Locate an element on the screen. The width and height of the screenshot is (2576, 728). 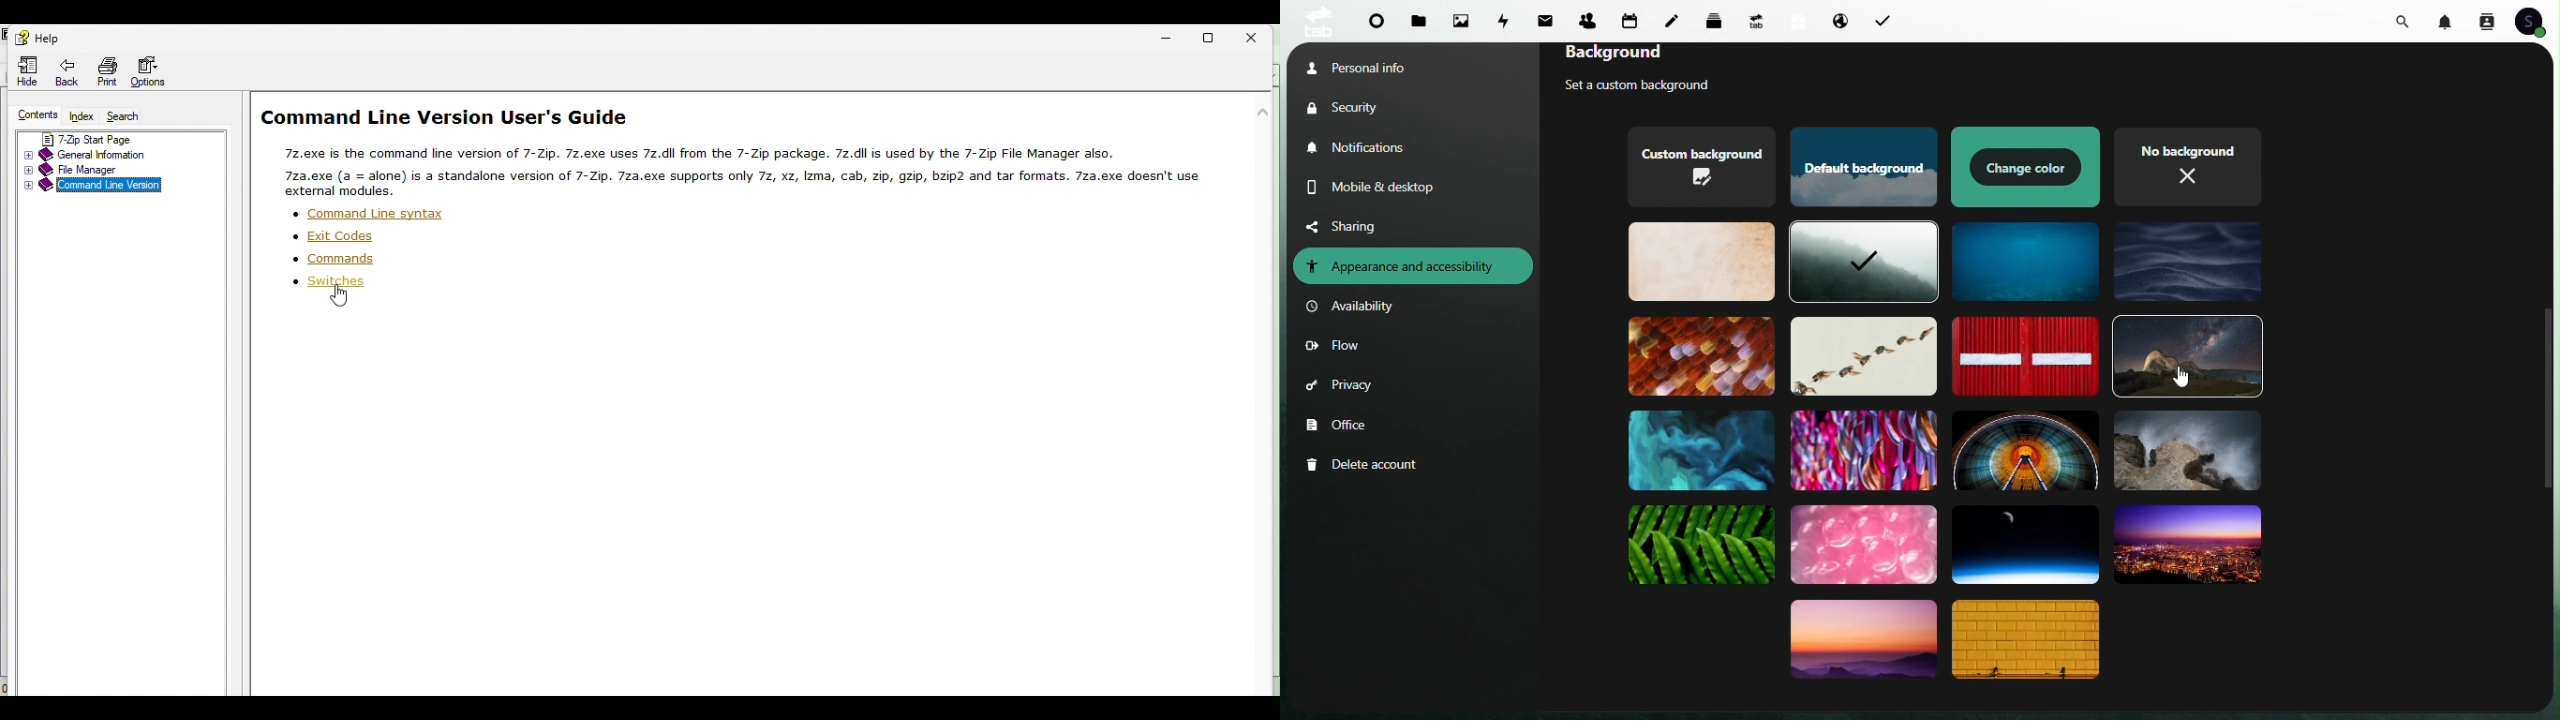
flow is located at coordinates (1333, 348).